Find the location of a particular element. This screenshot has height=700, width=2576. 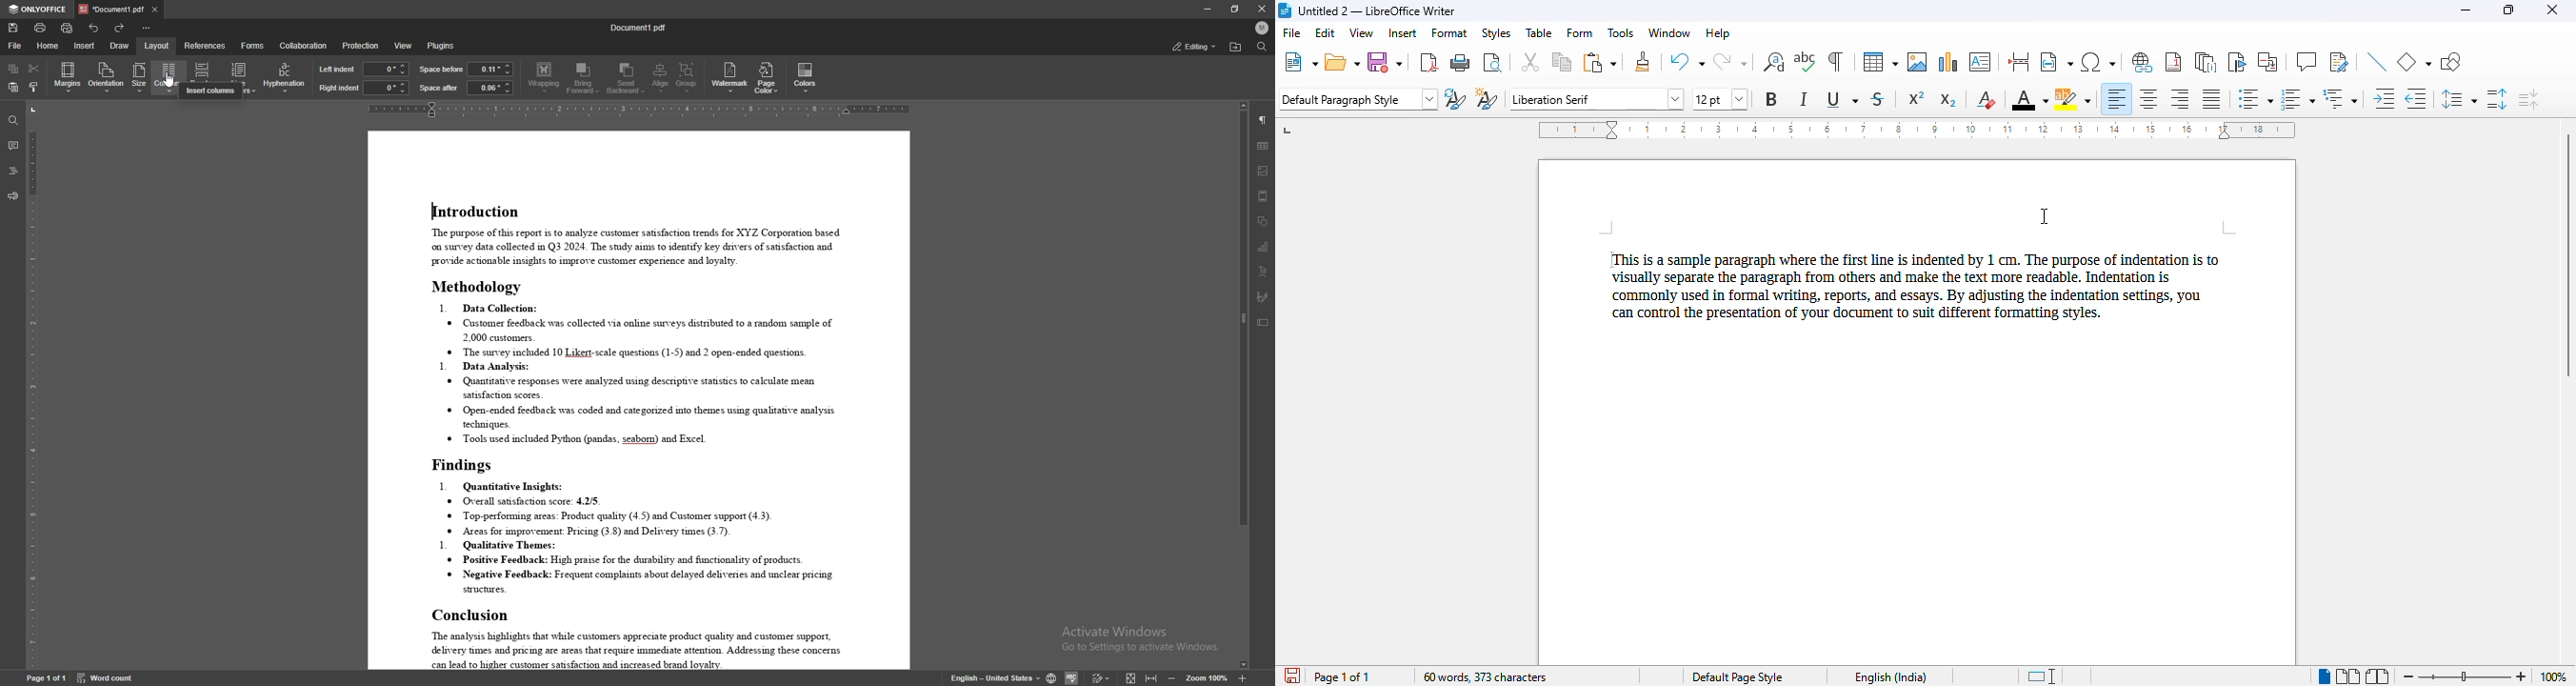

right indent is located at coordinates (340, 88).